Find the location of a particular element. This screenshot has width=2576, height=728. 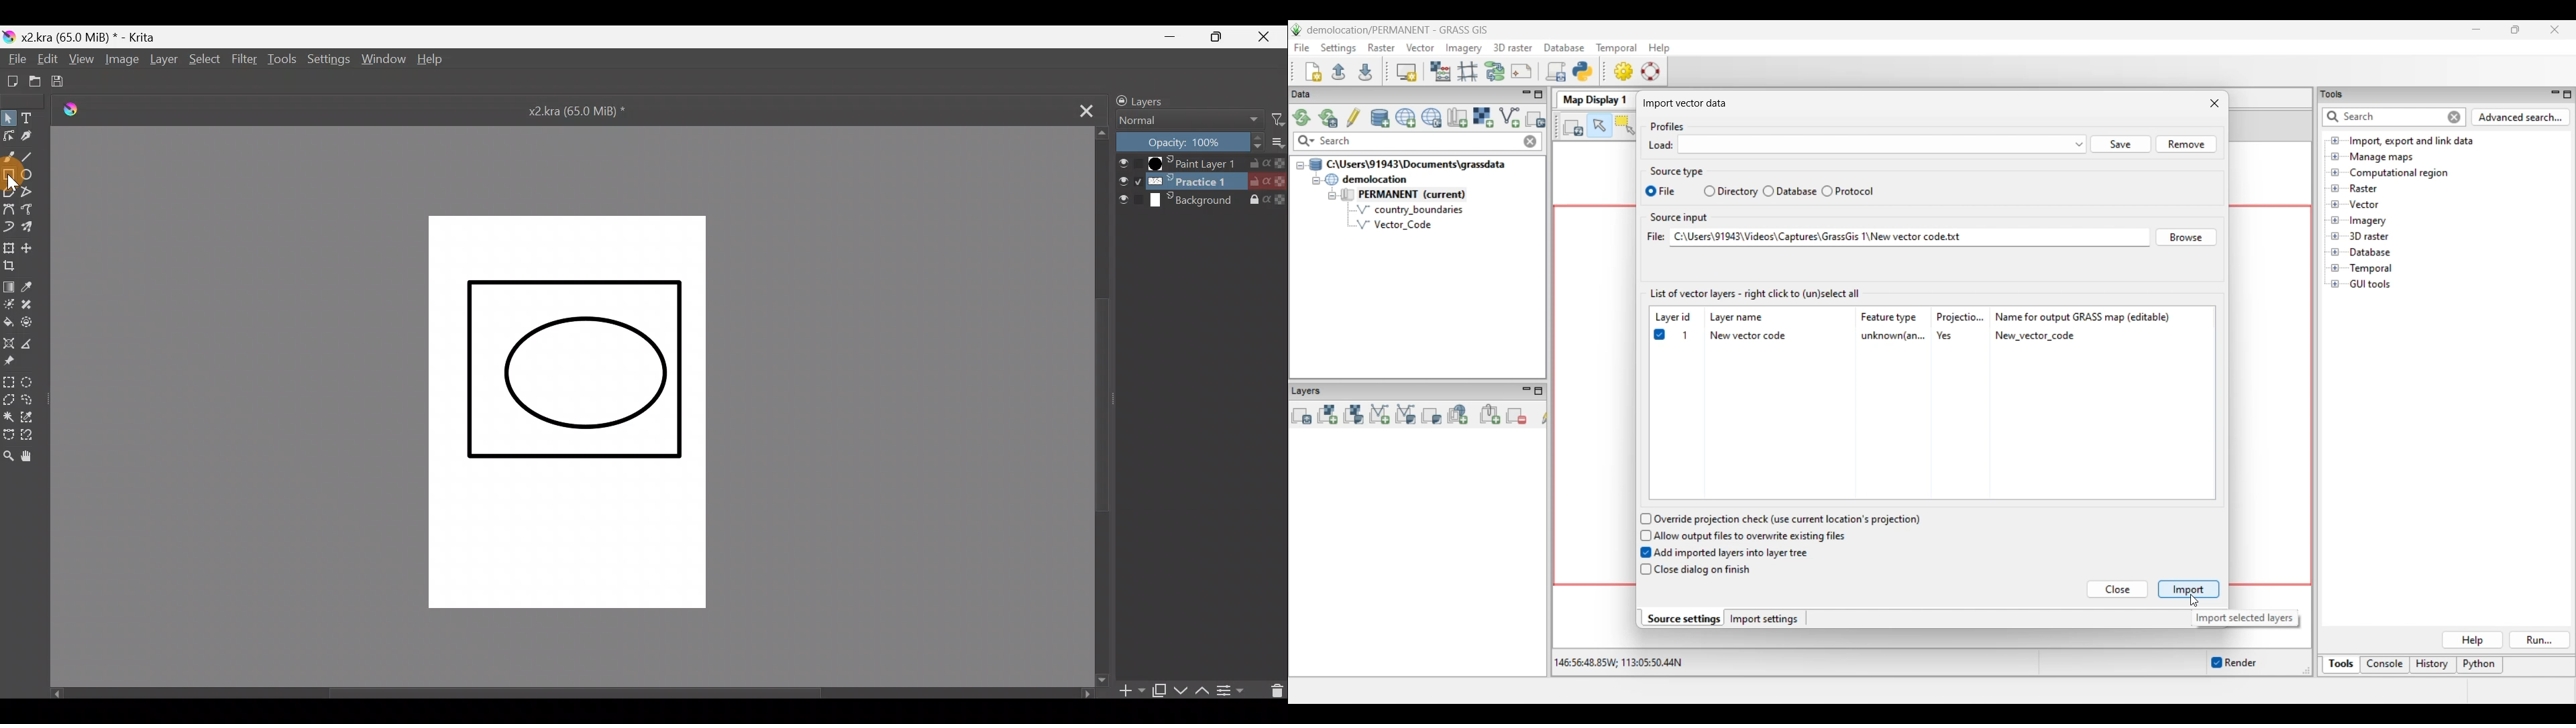

Pan tool is located at coordinates (32, 455).